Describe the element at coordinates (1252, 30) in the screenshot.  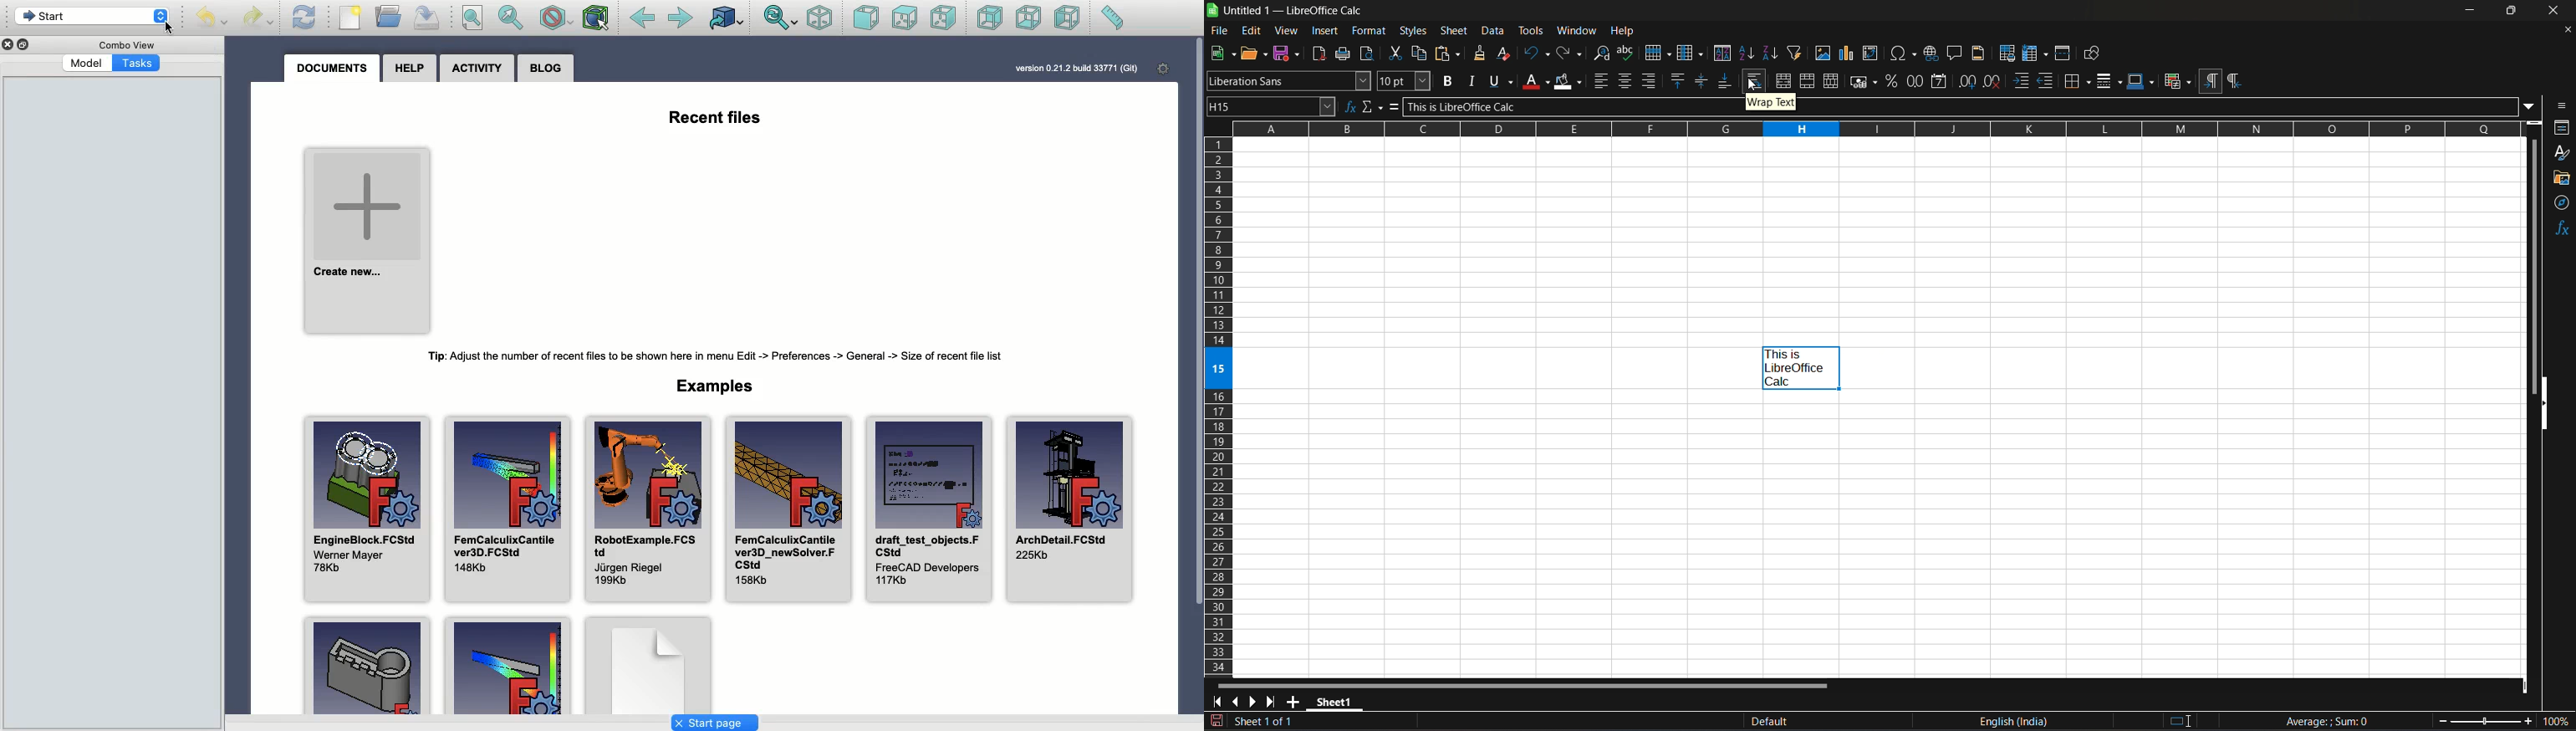
I see `edit` at that location.